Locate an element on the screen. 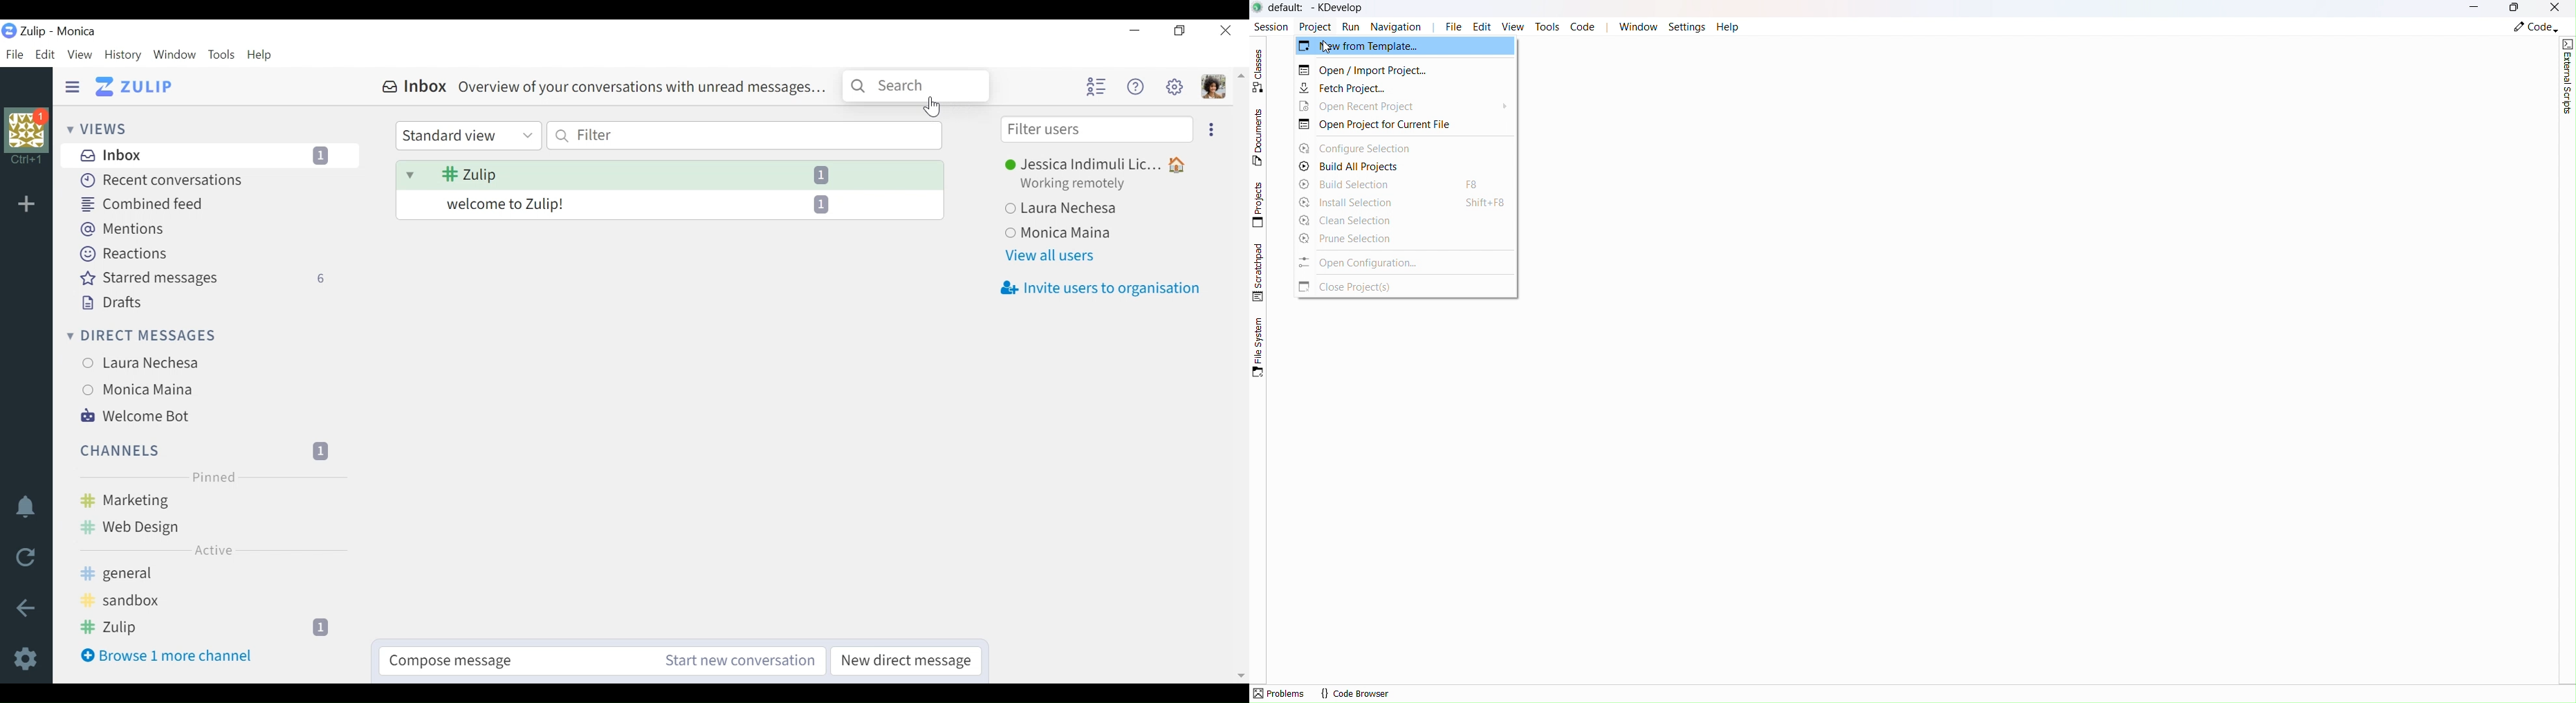 This screenshot has width=2576, height=728. Inbox Overview of your conversations with unread messages... is located at coordinates (602, 86).